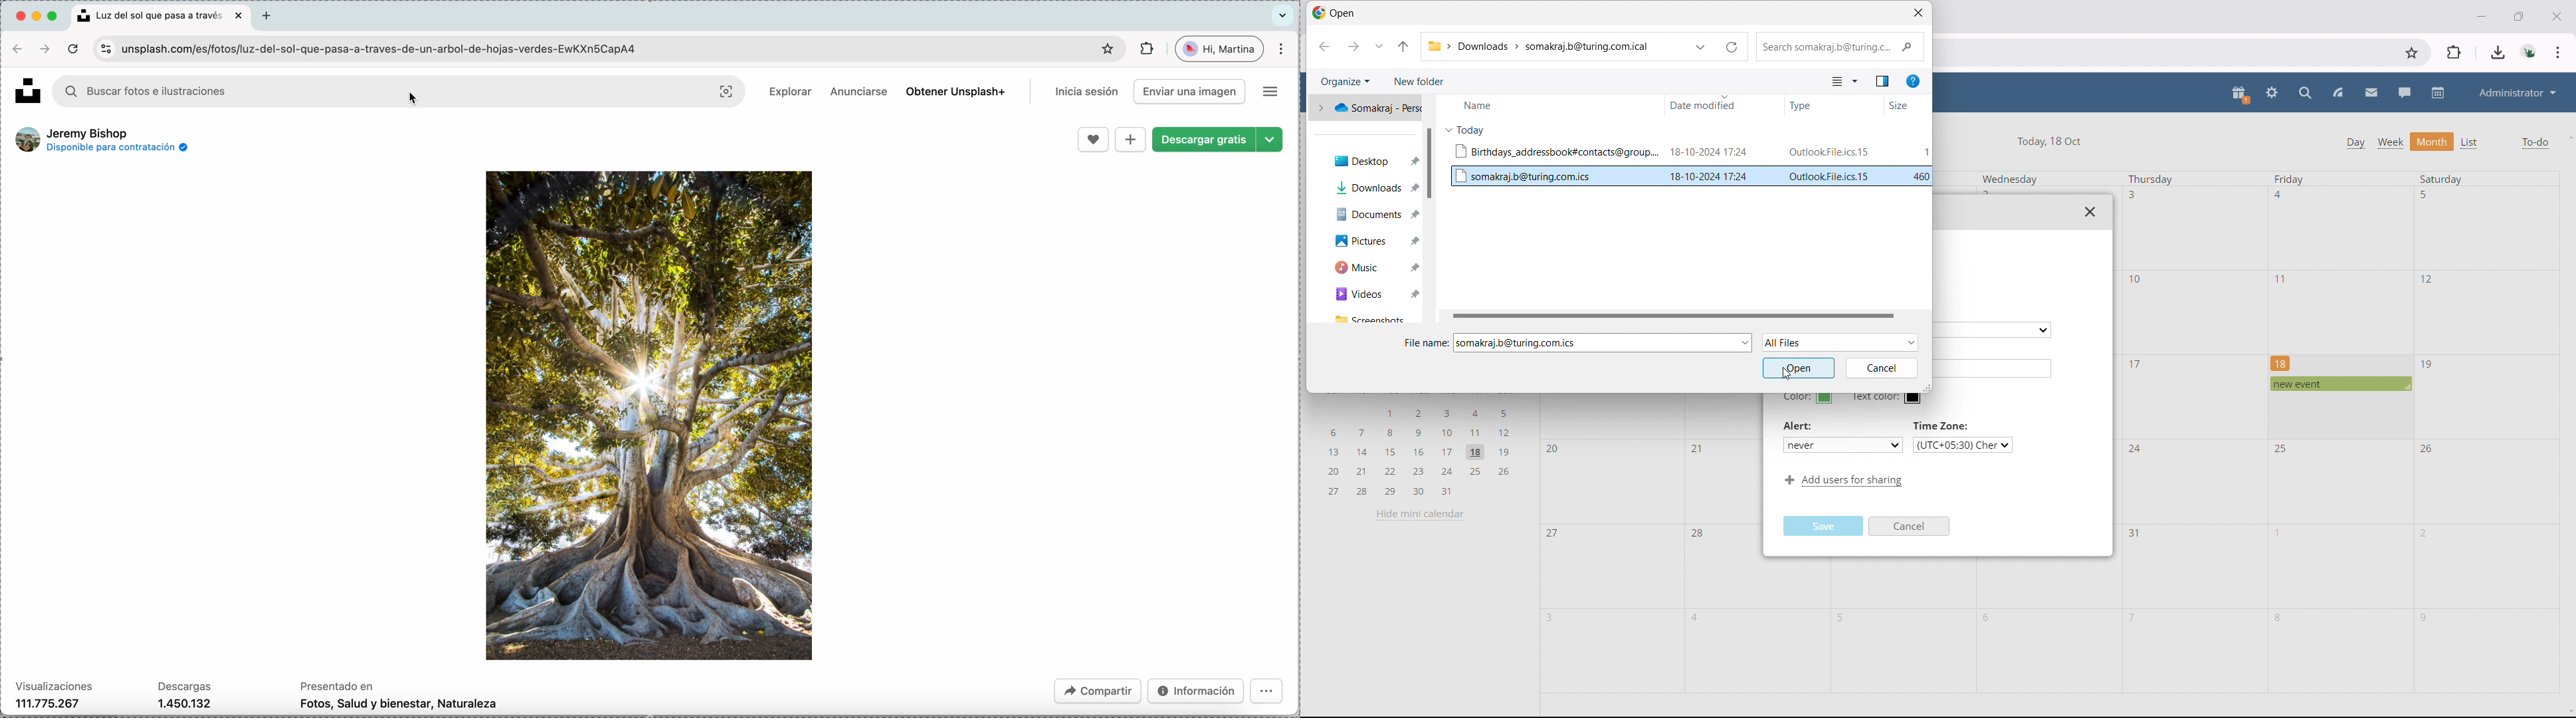  What do you see at coordinates (242, 16) in the screenshot?
I see `close` at bounding box center [242, 16].